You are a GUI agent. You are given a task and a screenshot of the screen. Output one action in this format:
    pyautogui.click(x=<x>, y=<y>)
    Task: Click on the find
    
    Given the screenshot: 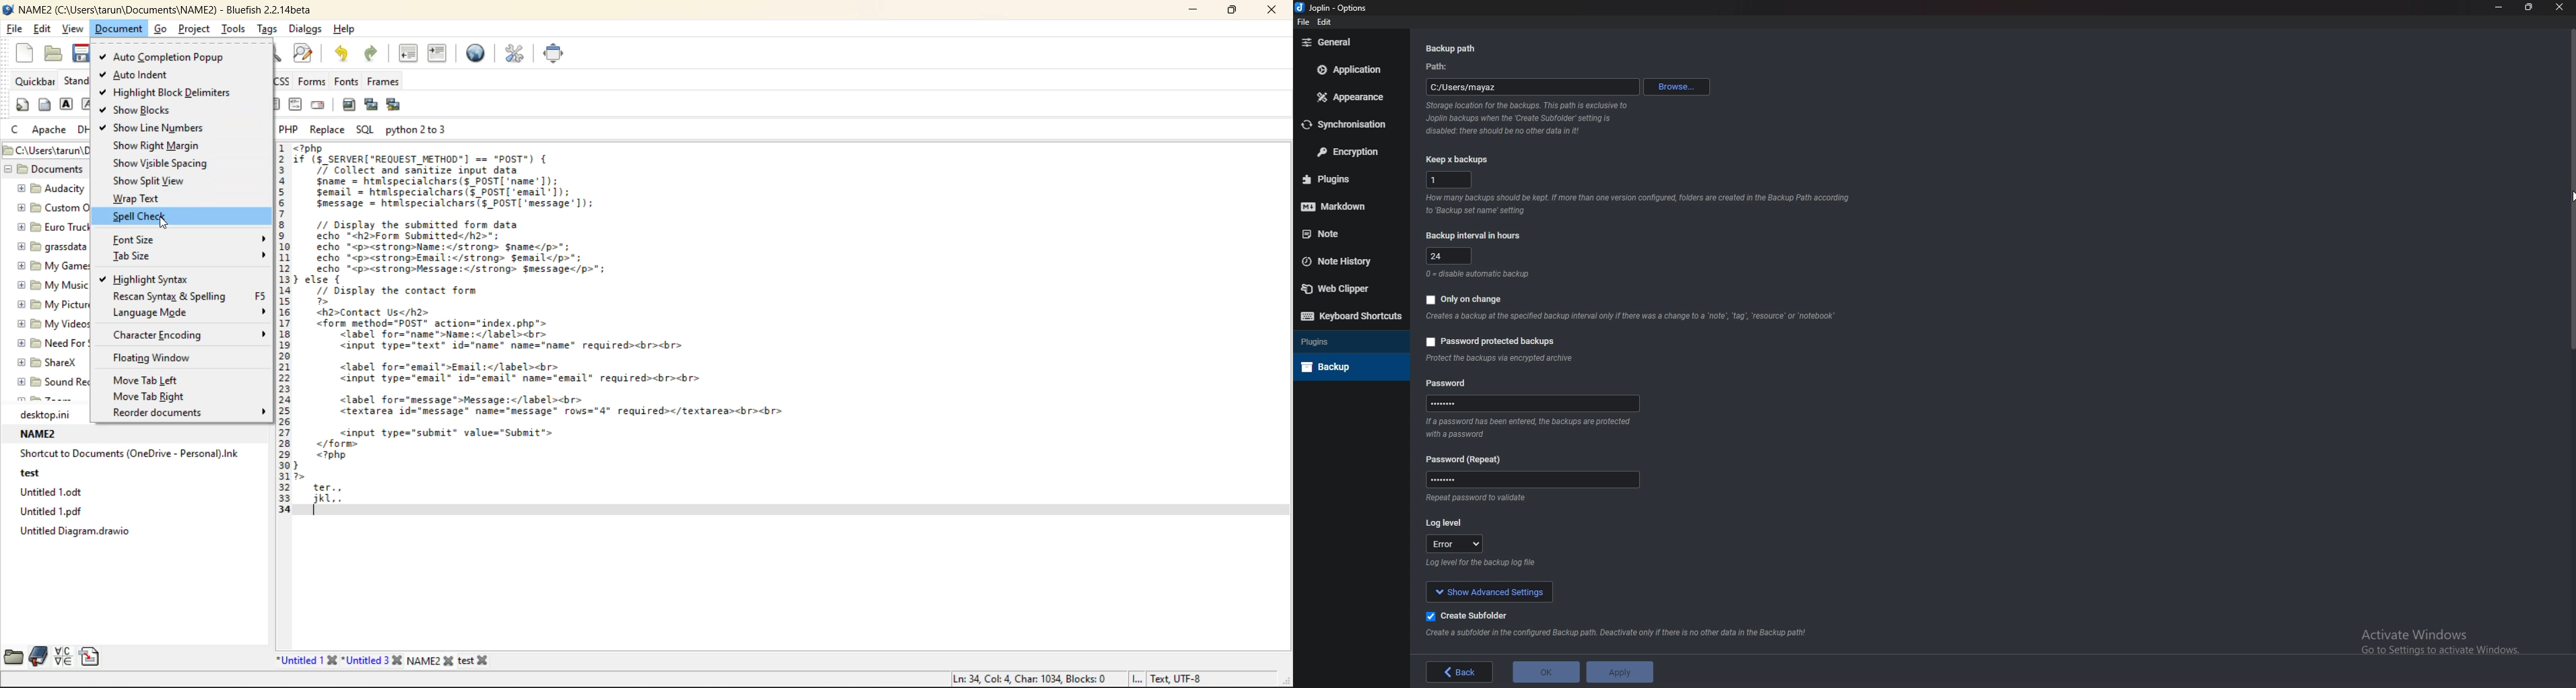 What is the action you would take?
    pyautogui.click(x=278, y=54)
    